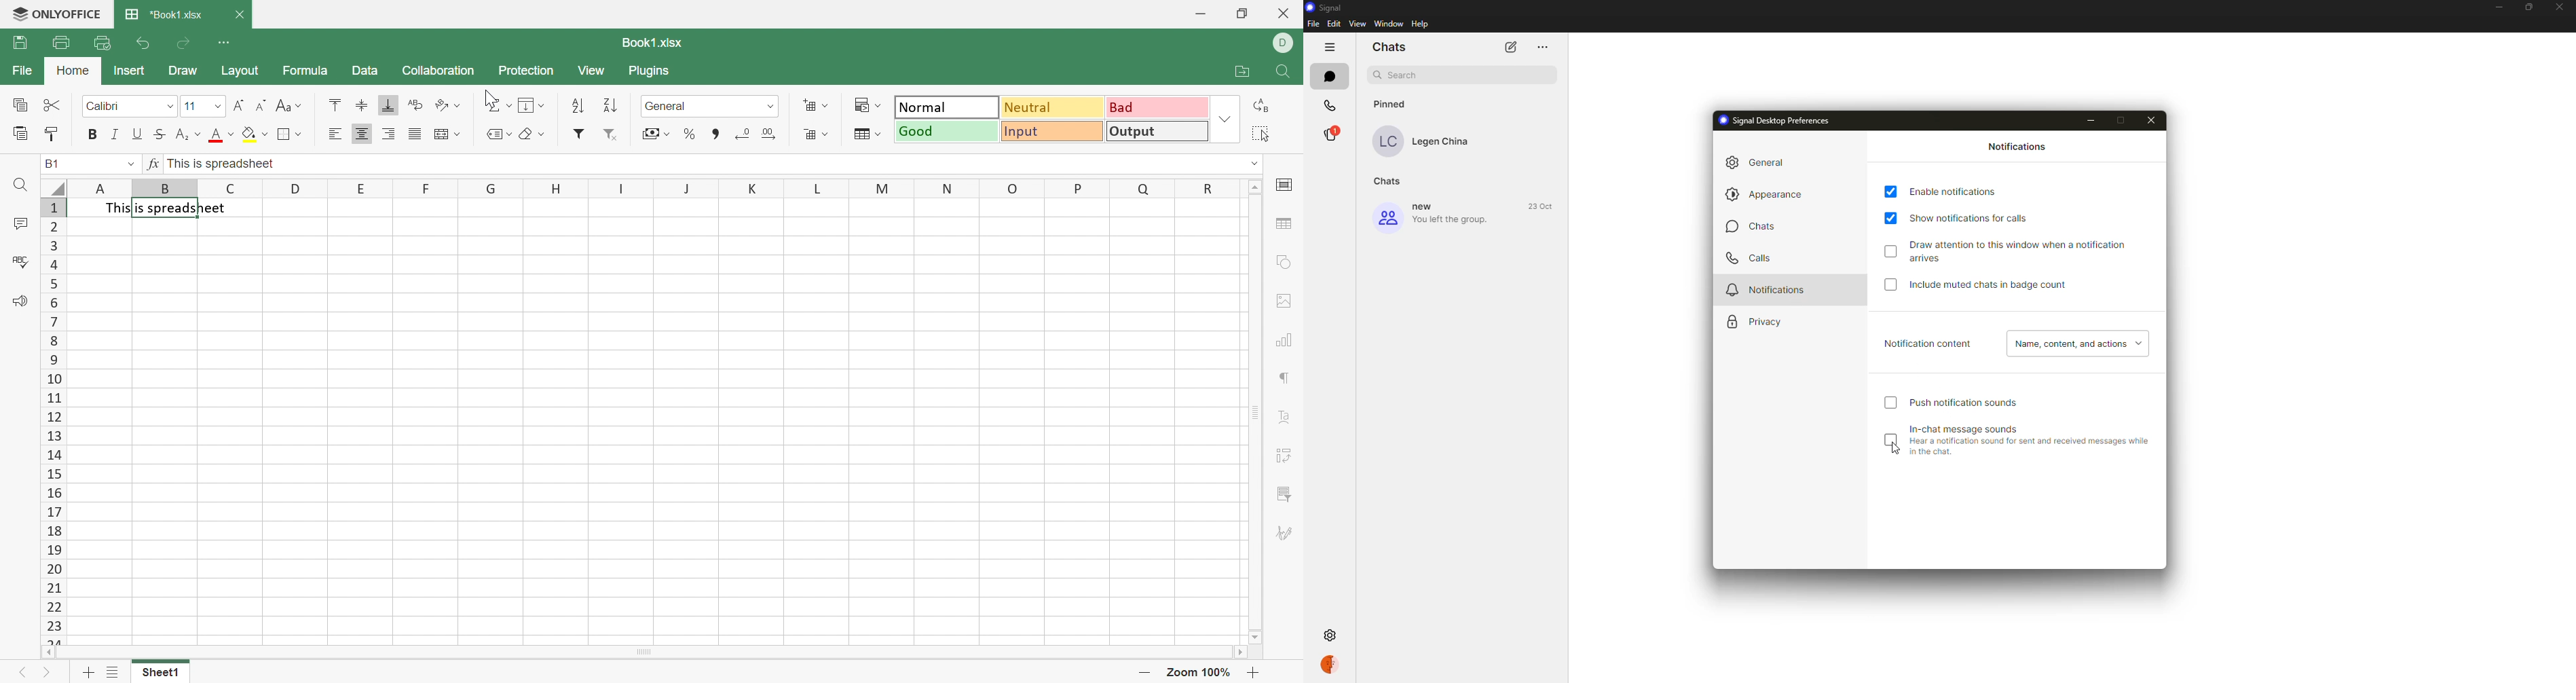  I want to click on notification content, so click(1928, 344).